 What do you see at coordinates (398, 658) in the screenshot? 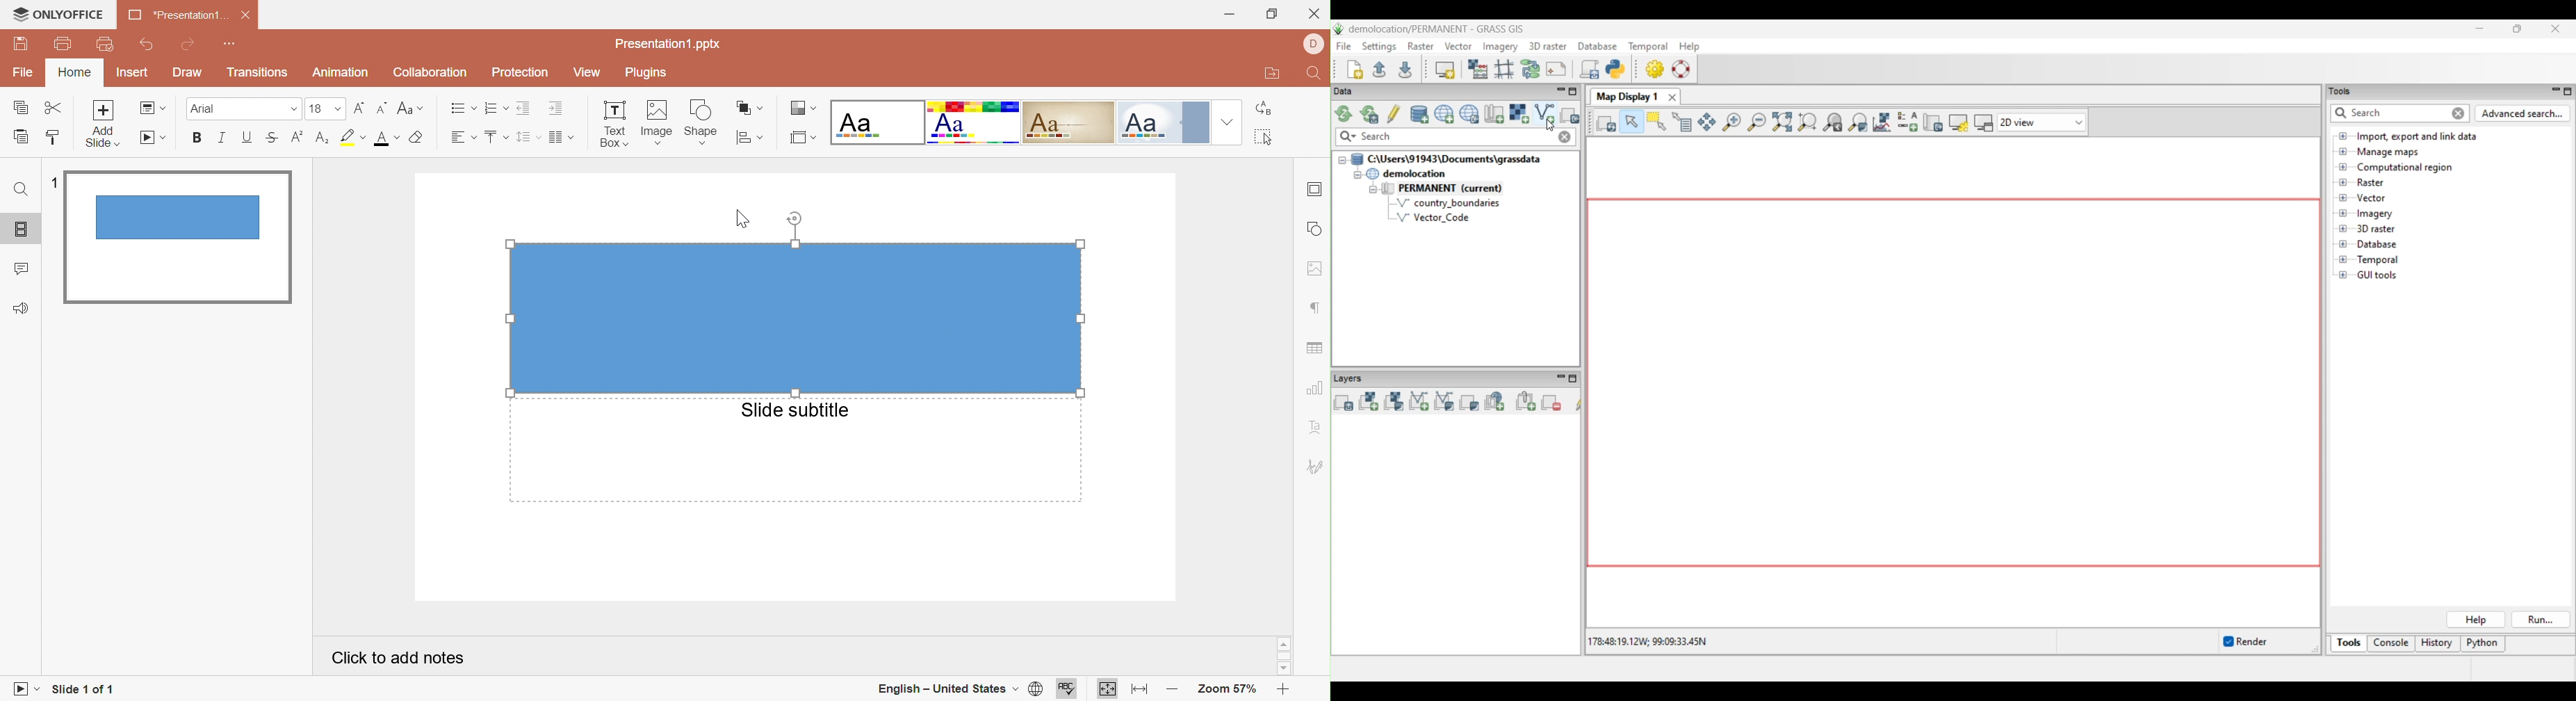
I see `Click to add notes` at bounding box center [398, 658].